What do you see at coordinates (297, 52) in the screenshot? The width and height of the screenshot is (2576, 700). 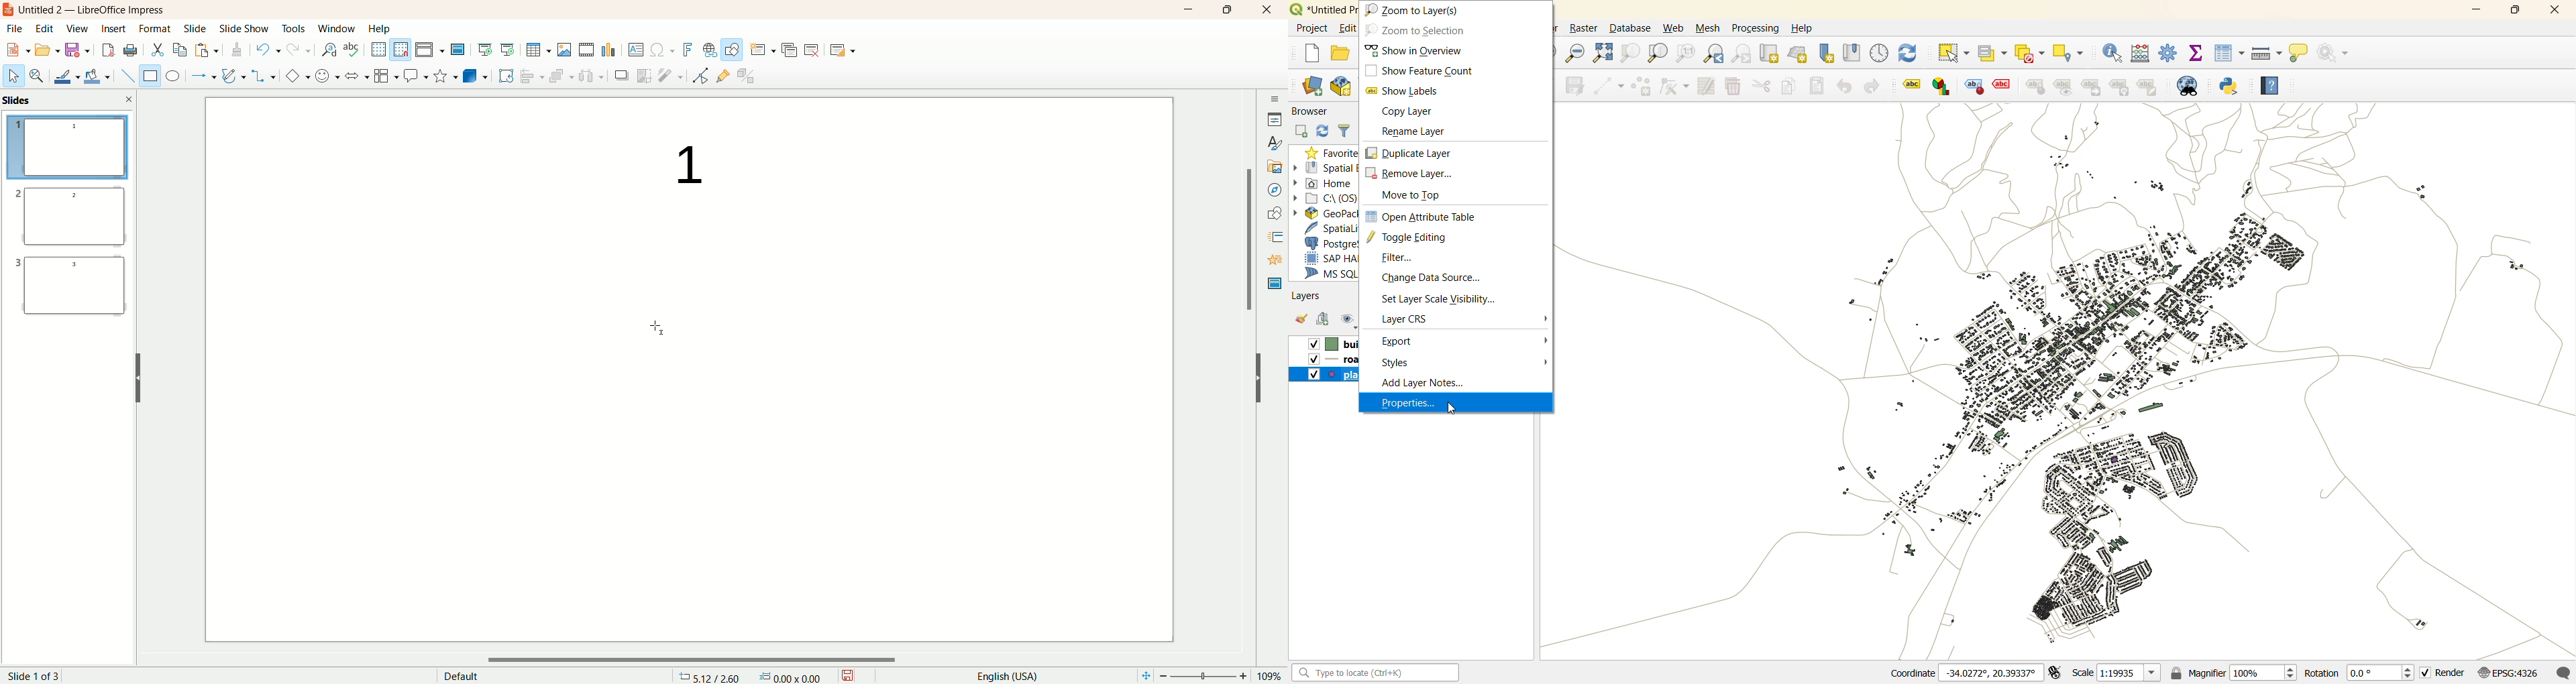 I see `redo` at bounding box center [297, 52].